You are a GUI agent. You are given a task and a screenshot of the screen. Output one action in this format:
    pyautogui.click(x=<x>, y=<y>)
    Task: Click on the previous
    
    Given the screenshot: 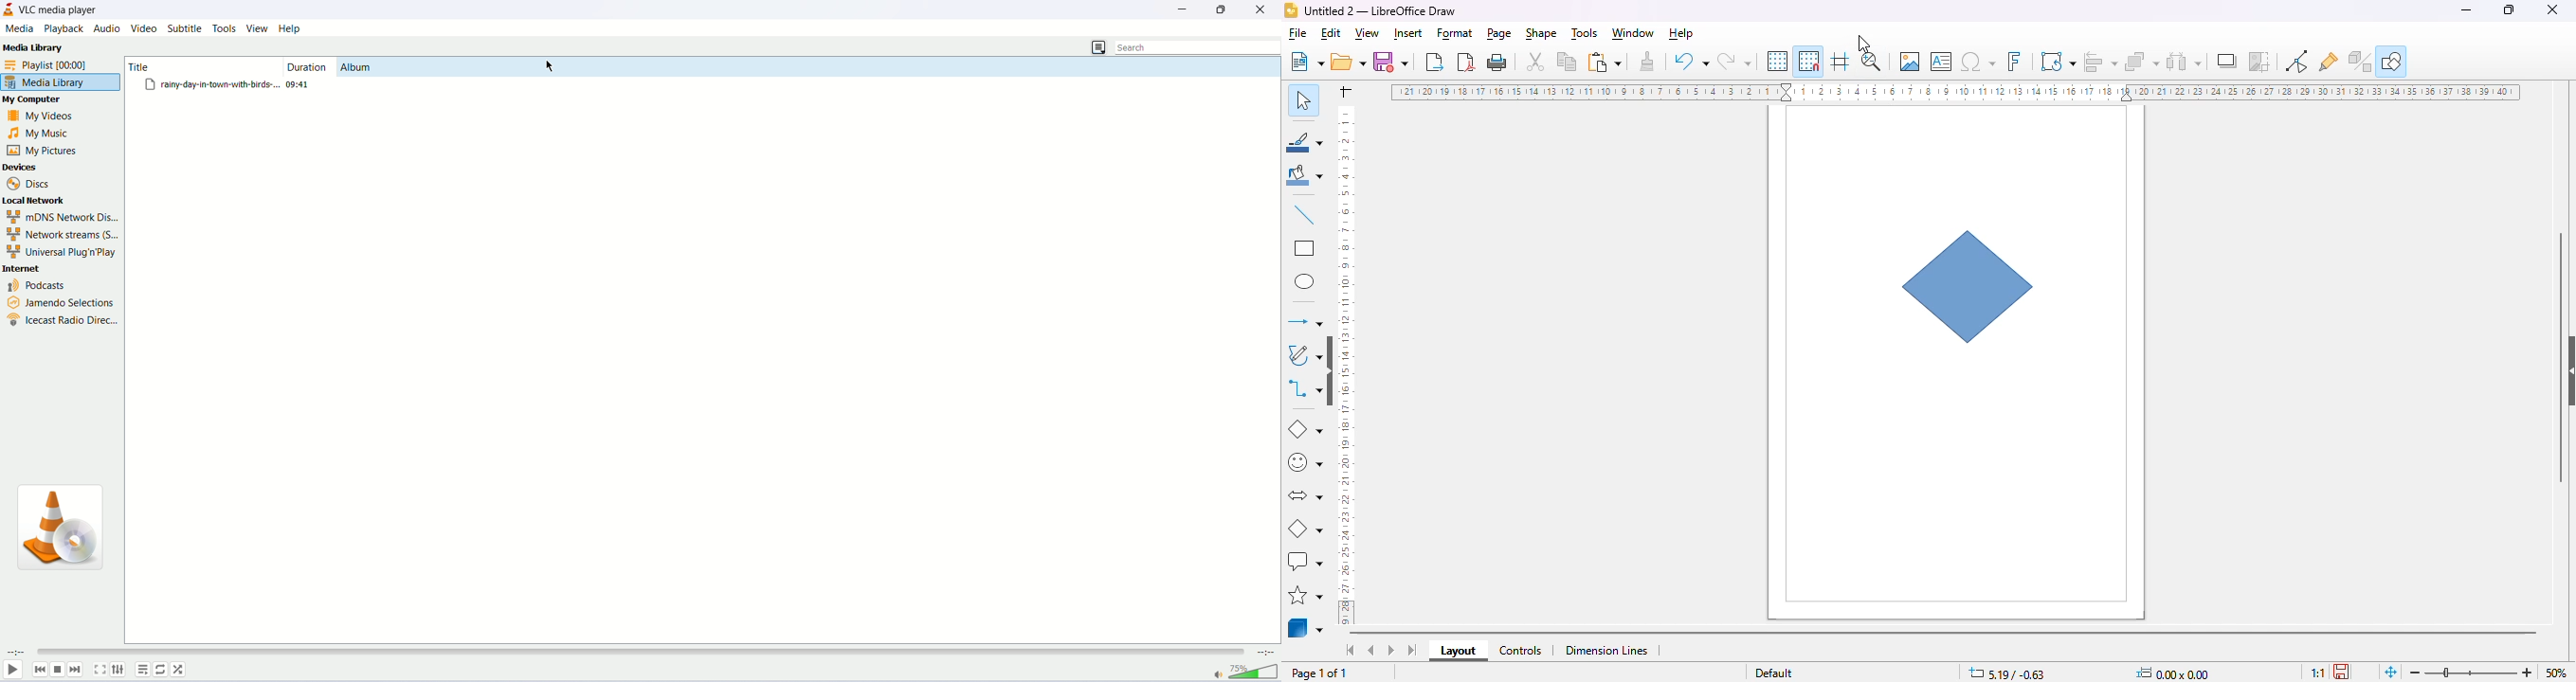 What is the action you would take?
    pyautogui.click(x=39, y=669)
    